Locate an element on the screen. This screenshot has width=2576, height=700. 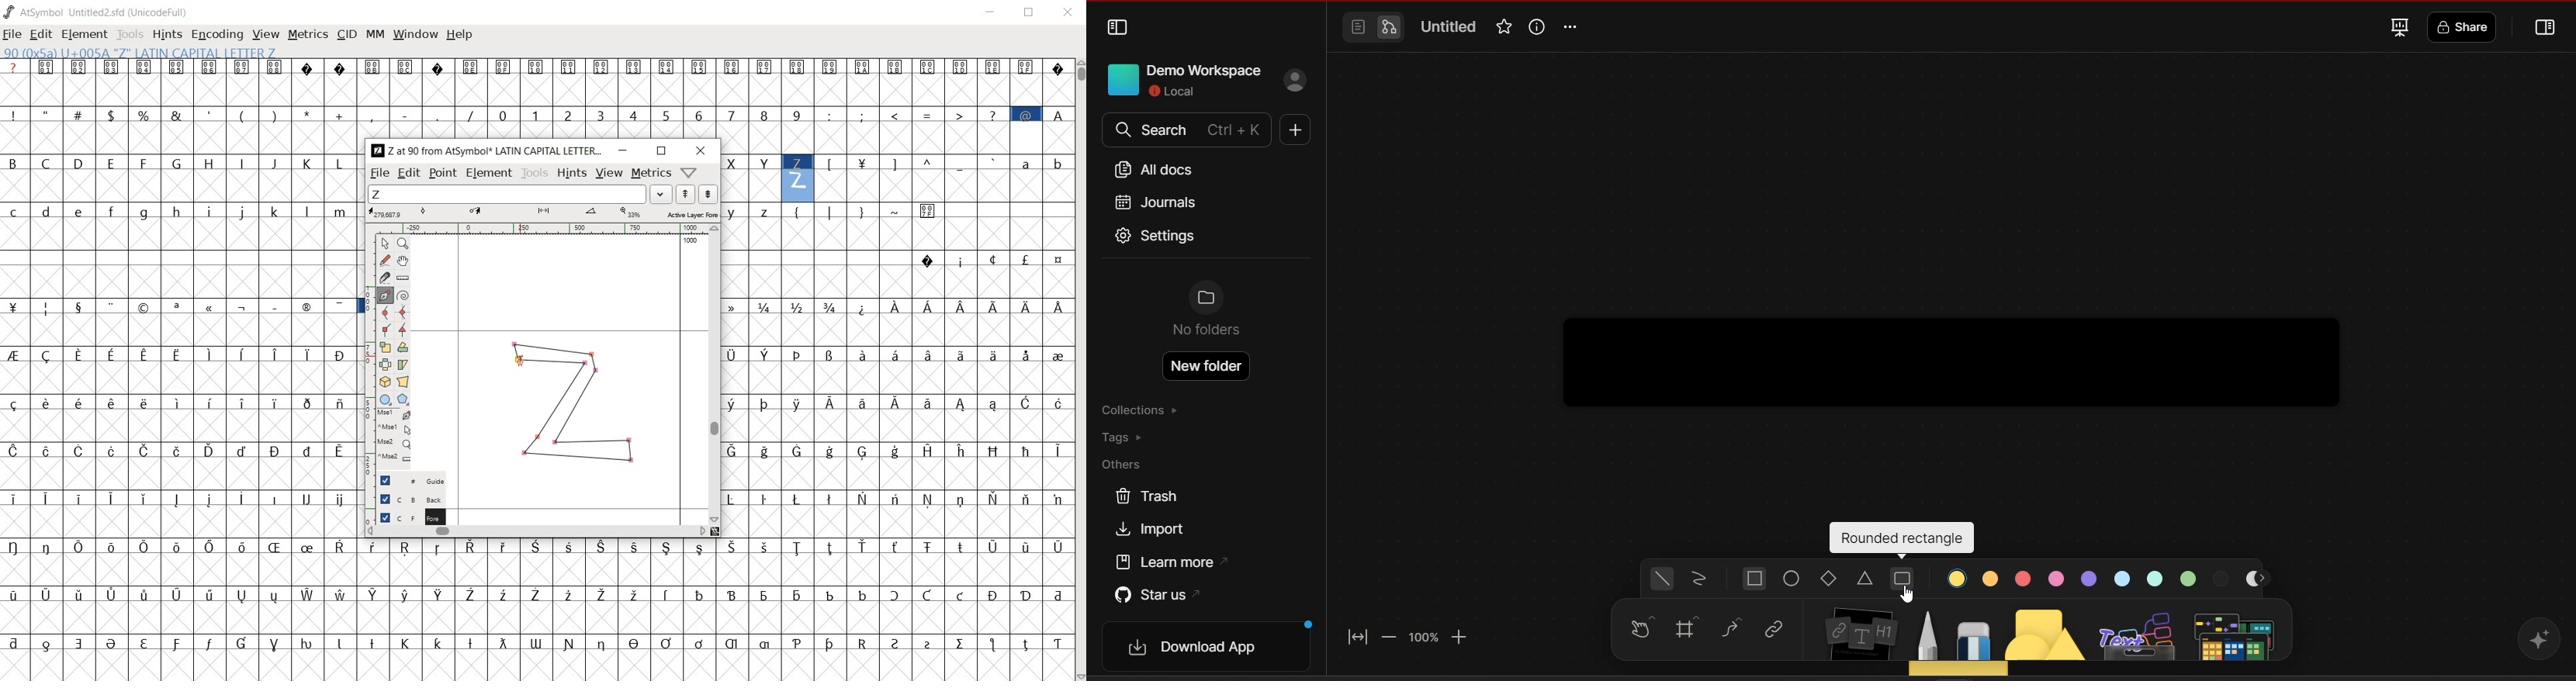
file is located at coordinates (379, 174).